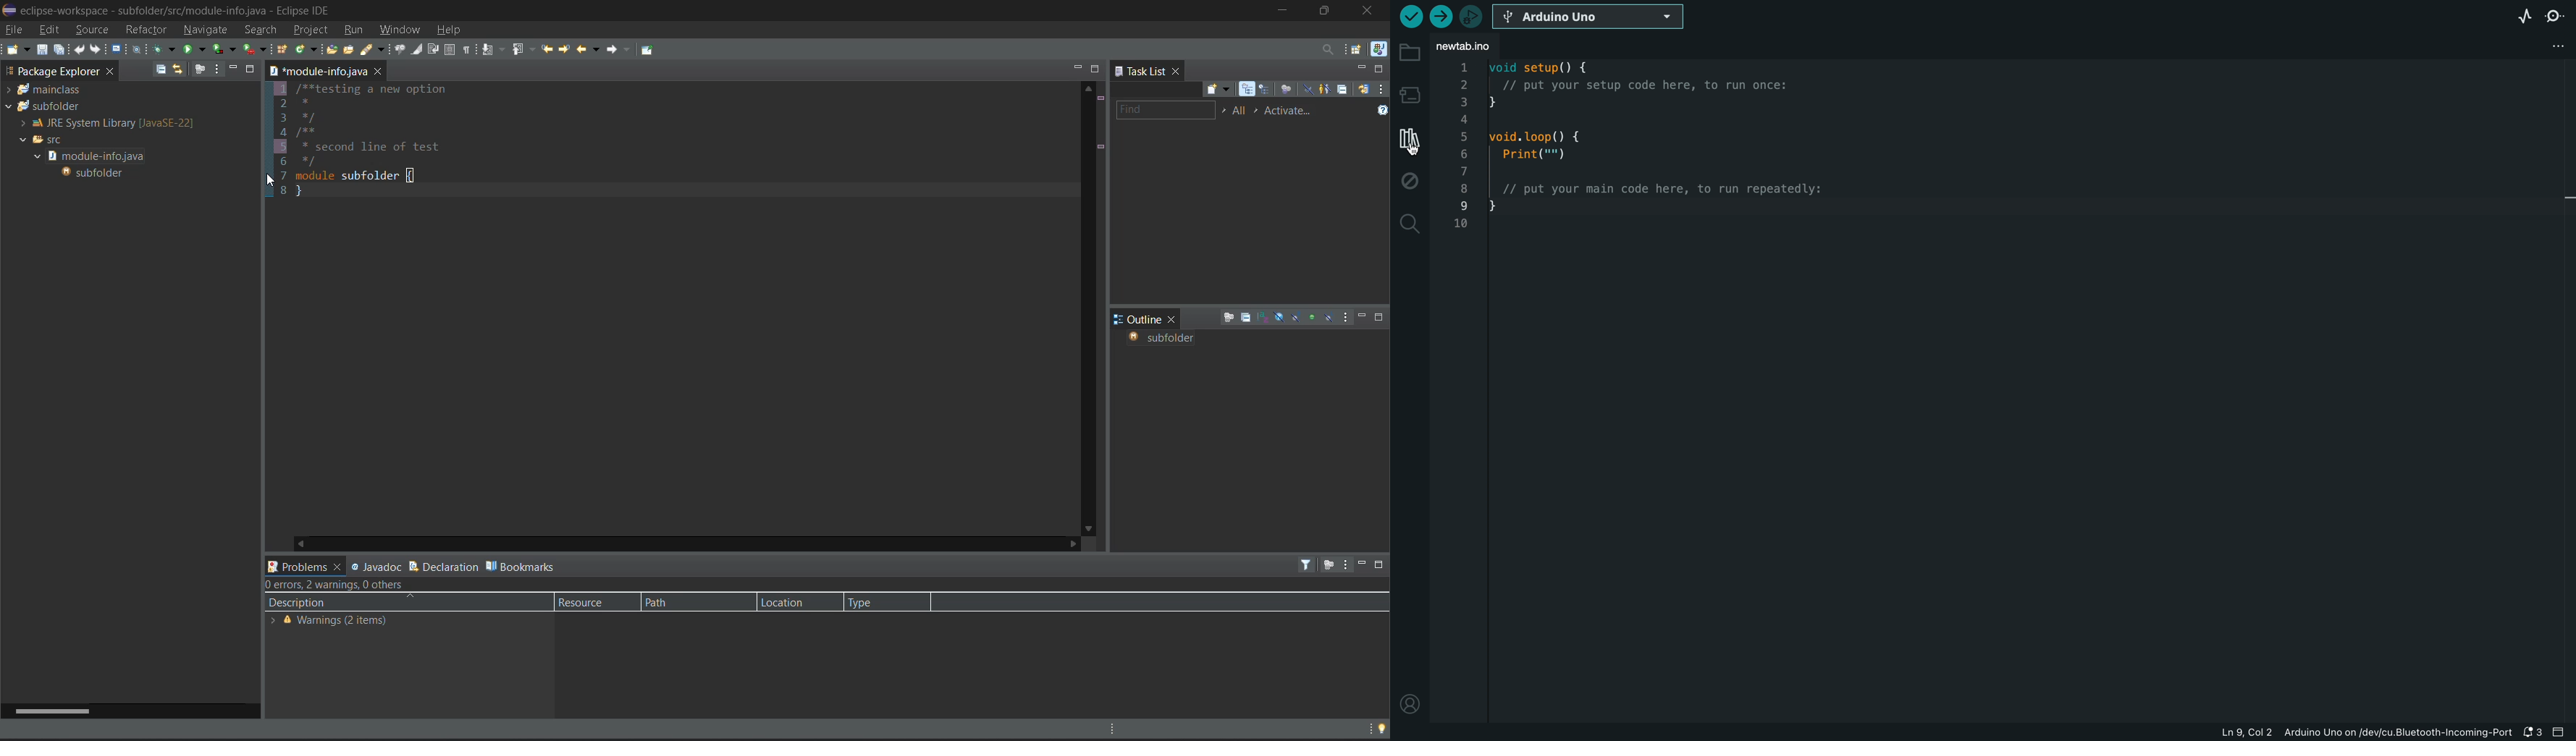 Image resolution: width=2576 pixels, height=756 pixels. What do you see at coordinates (1440, 16) in the screenshot?
I see `upload` at bounding box center [1440, 16].